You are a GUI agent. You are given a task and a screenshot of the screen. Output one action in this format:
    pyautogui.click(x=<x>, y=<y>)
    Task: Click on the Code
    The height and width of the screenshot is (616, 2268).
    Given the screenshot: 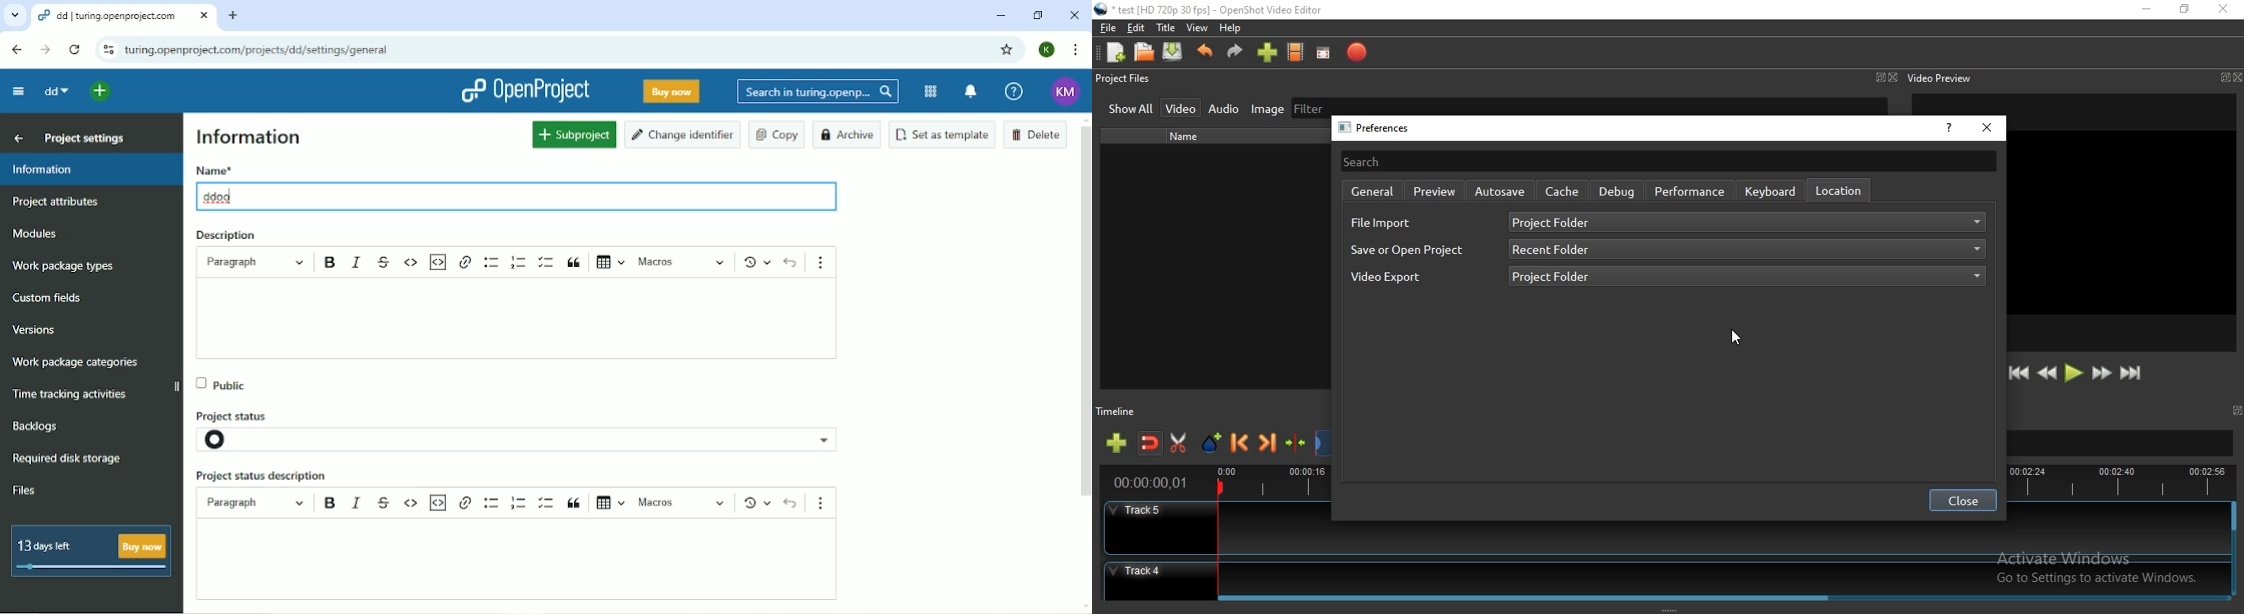 What is the action you would take?
    pyautogui.click(x=411, y=264)
    